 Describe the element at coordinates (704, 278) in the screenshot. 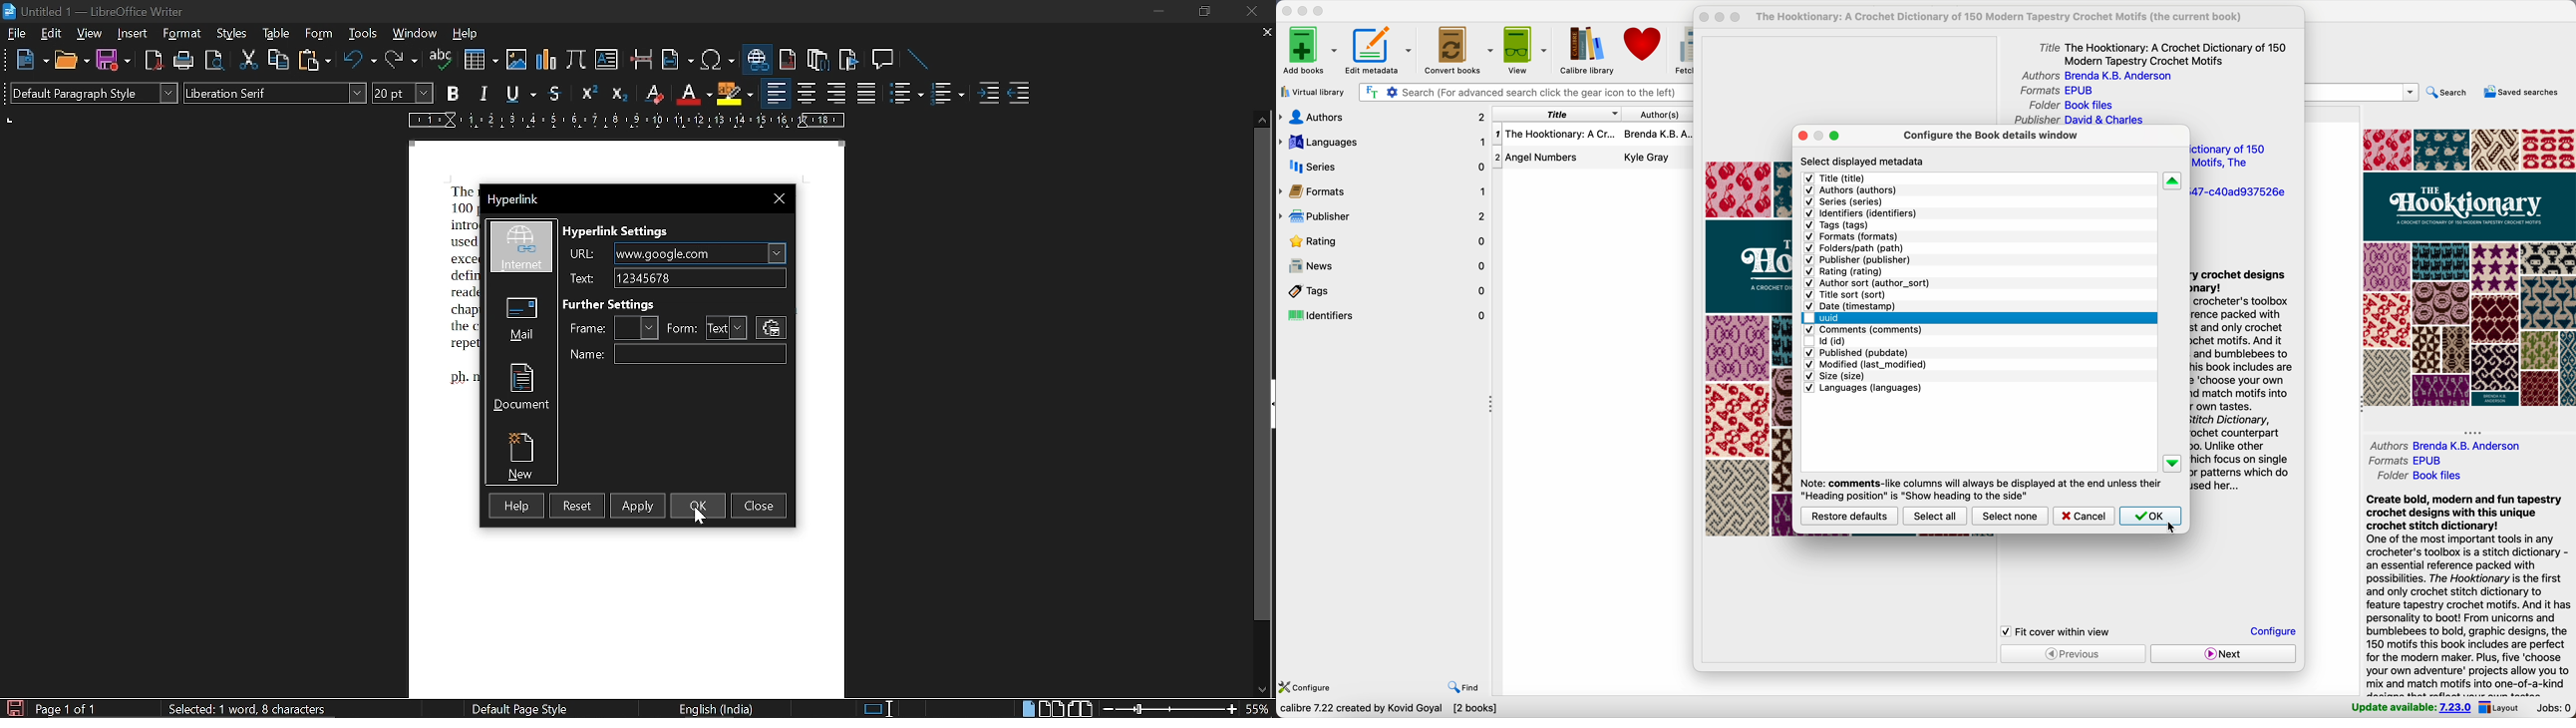

I see `123456789` at that location.